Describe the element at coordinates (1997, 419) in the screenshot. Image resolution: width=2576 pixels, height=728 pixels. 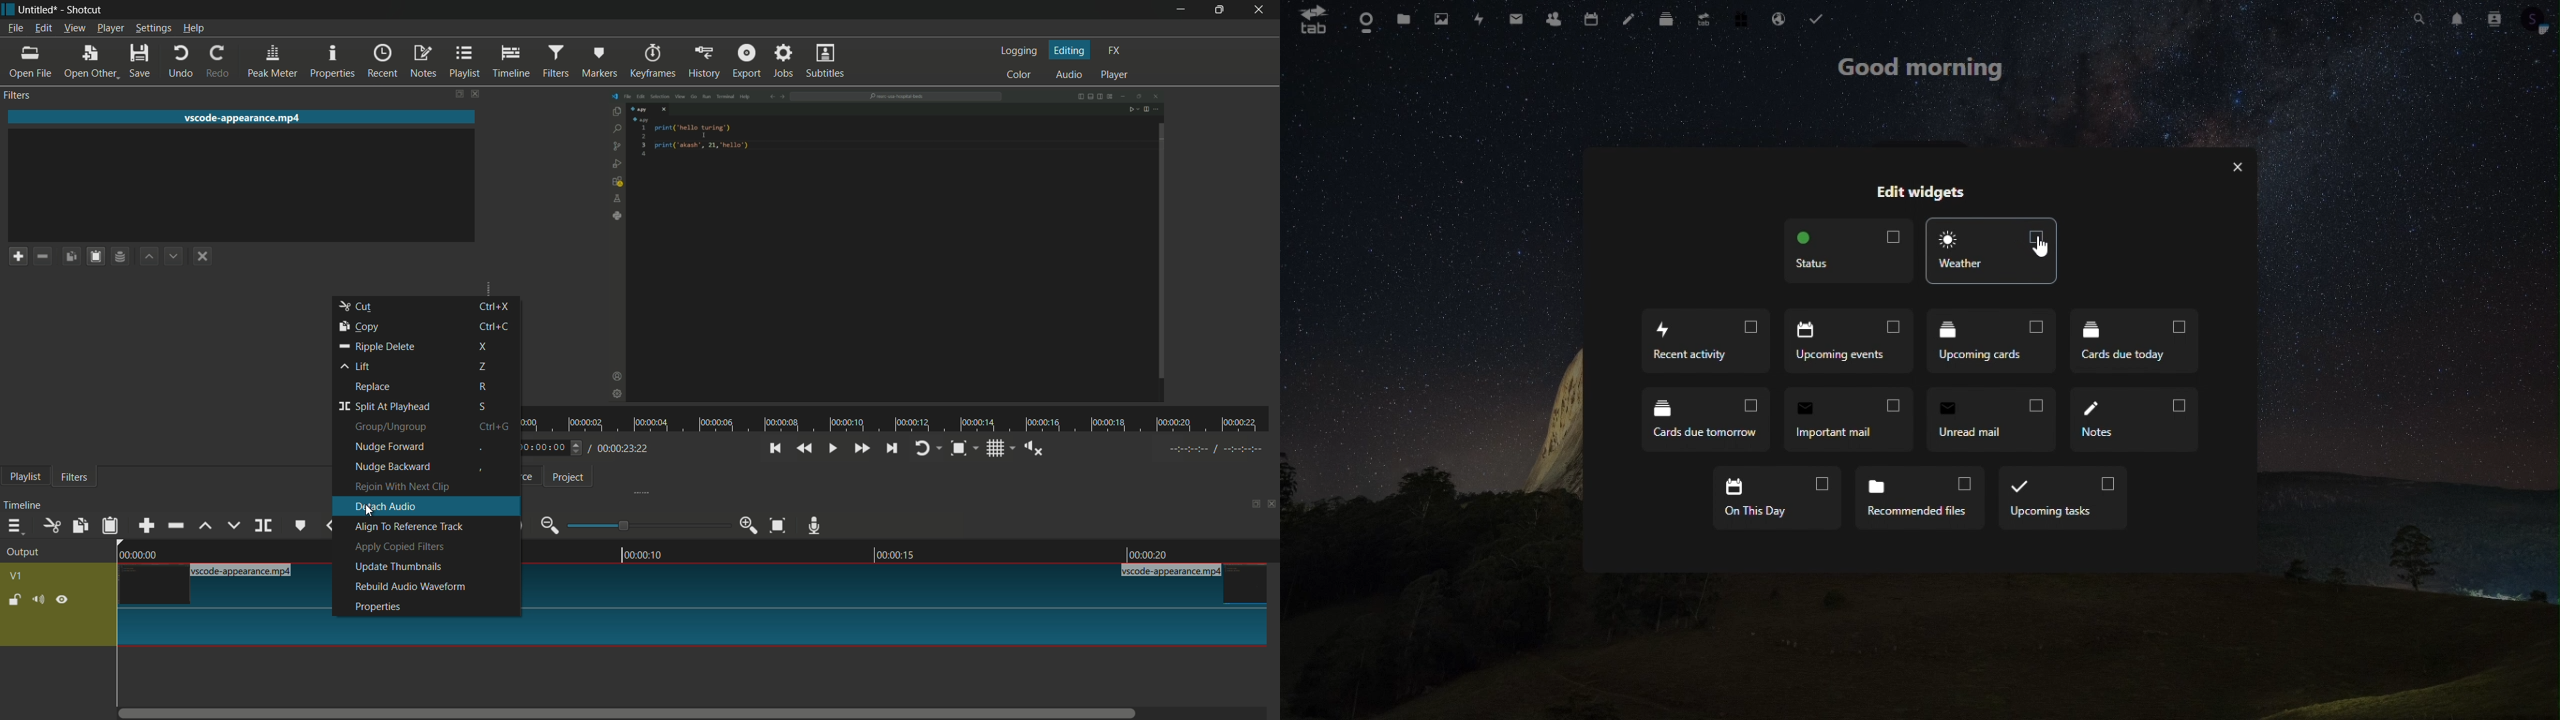
I see `unread mail` at that location.